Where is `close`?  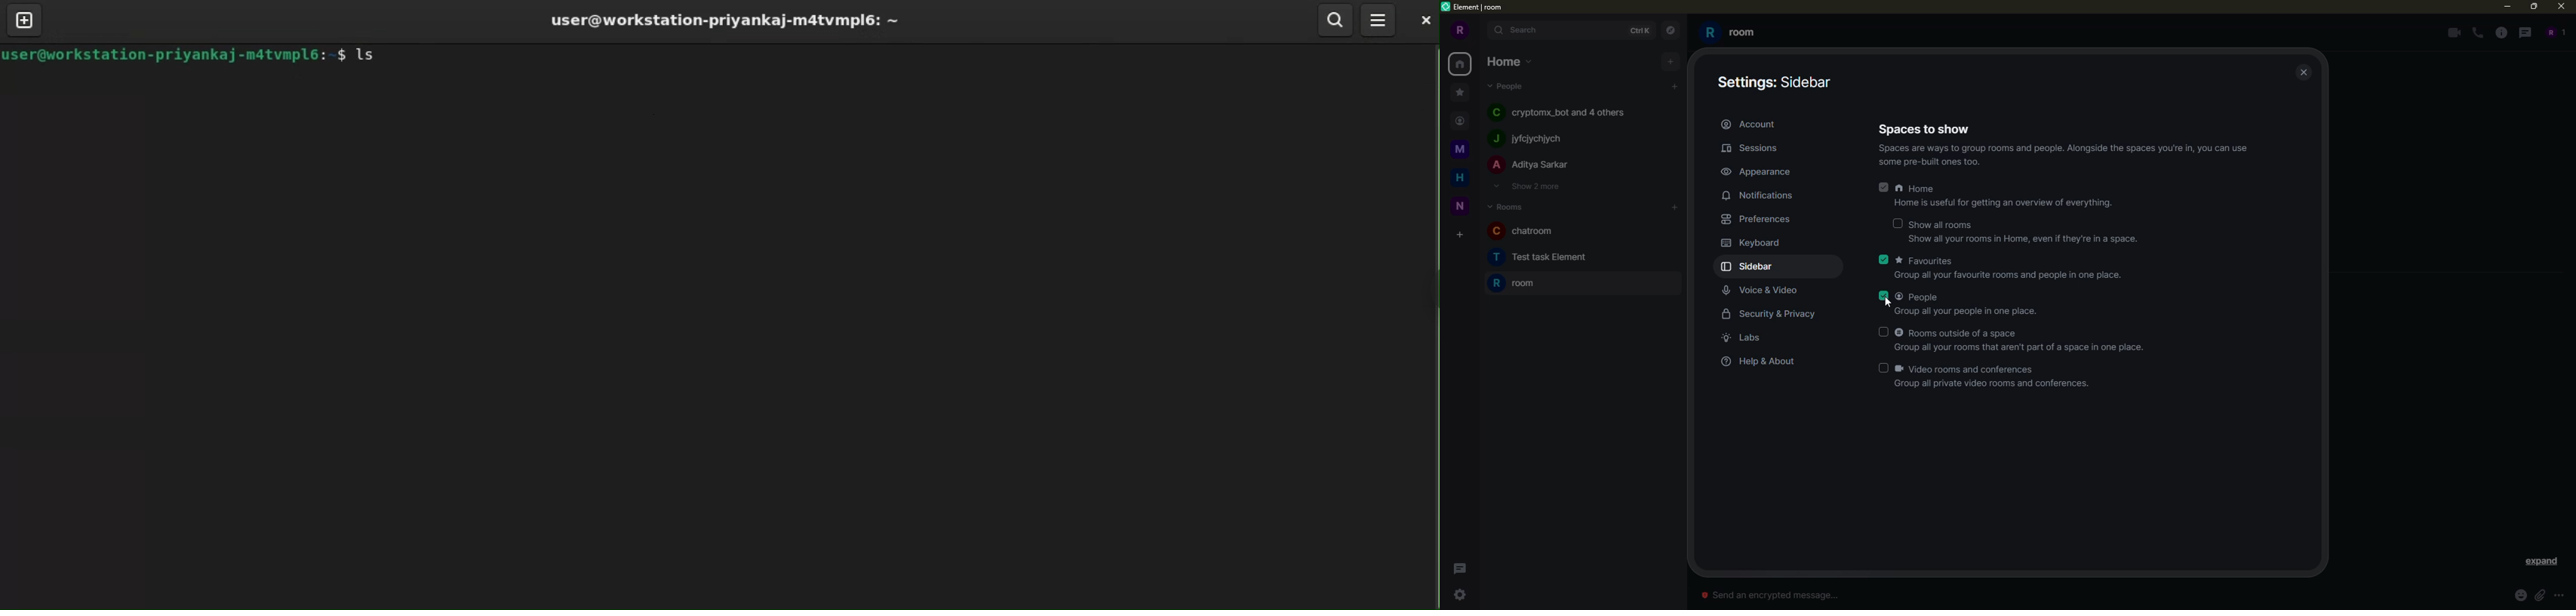
close is located at coordinates (2307, 73).